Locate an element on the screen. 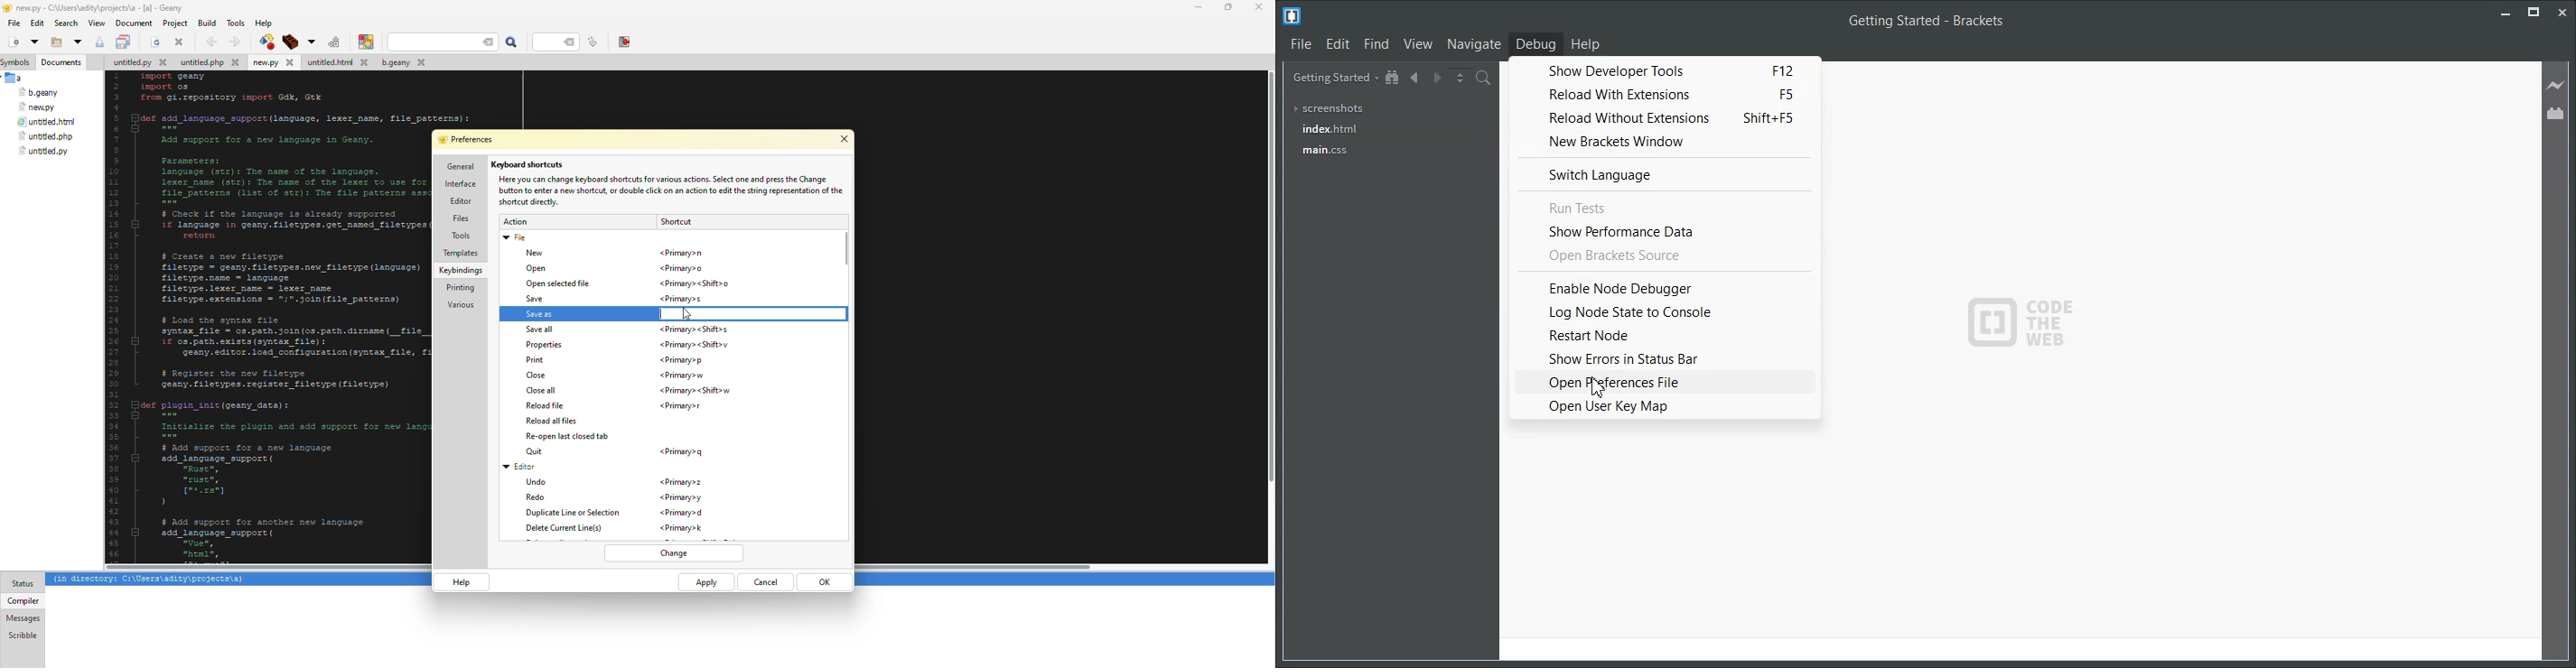 Image resolution: width=2576 pixels, height=672 pixels. Minimize is located at coordinates (2506, 10).